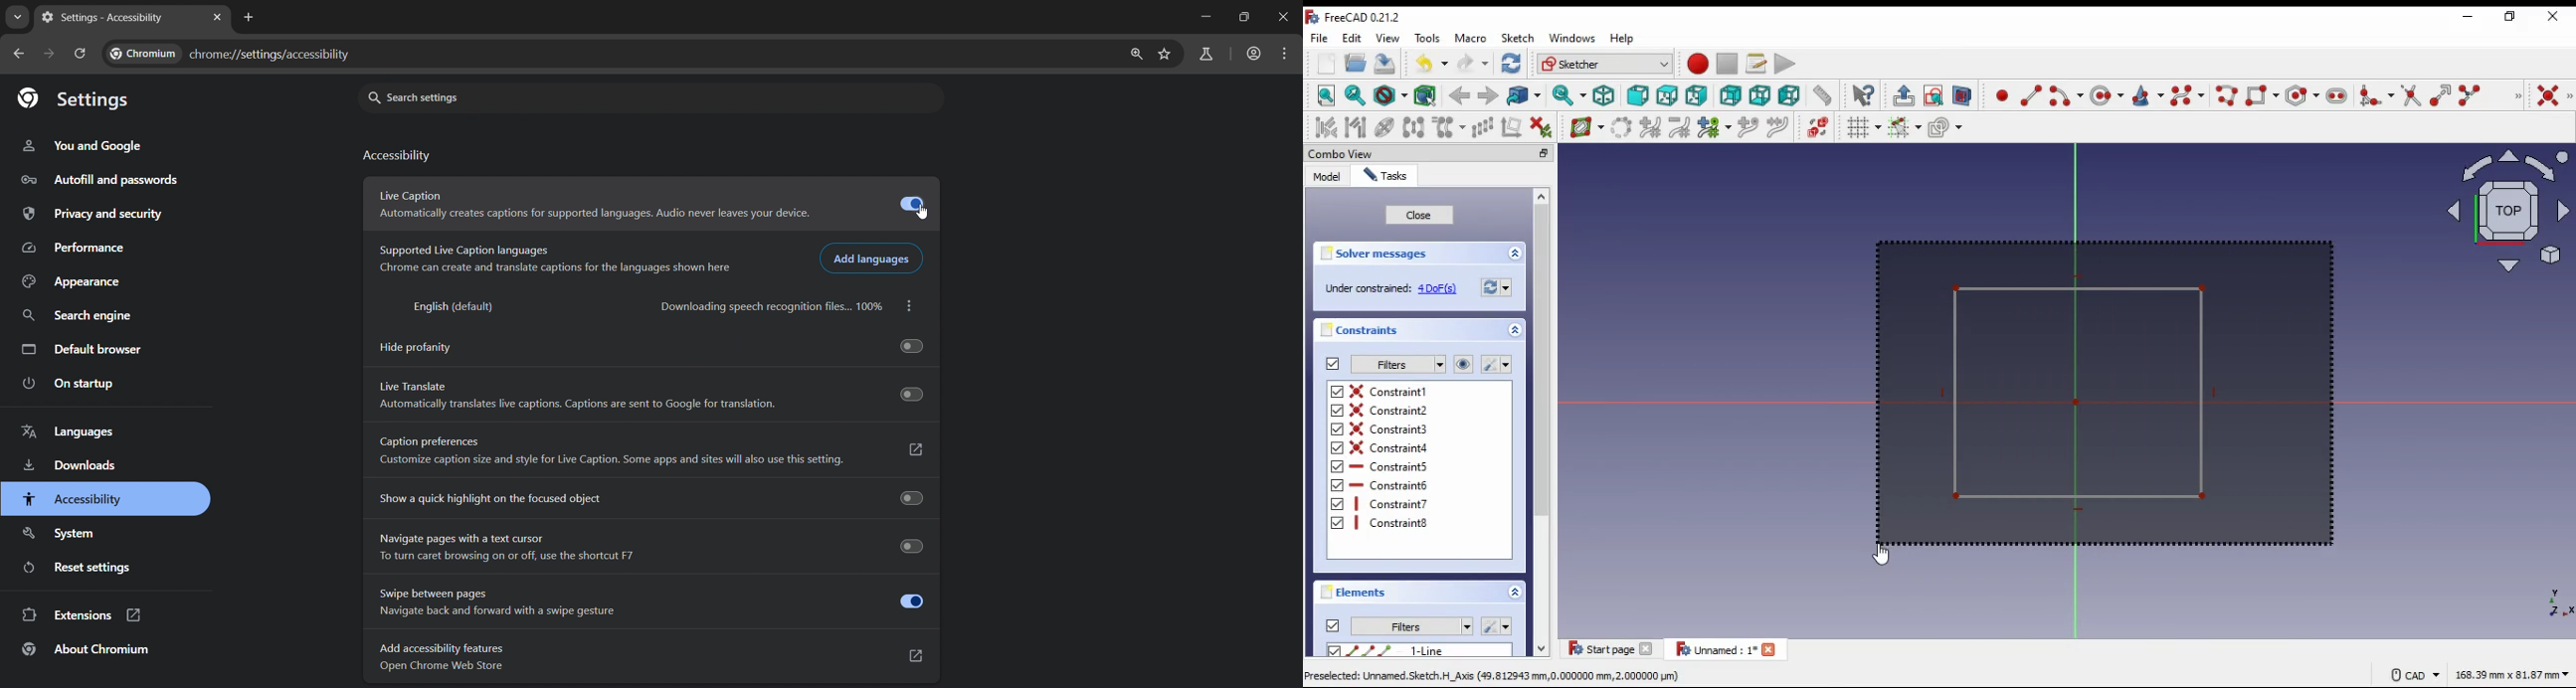 The image size is (2576, 700). I want to click on execute macro, so click(1785, 63).